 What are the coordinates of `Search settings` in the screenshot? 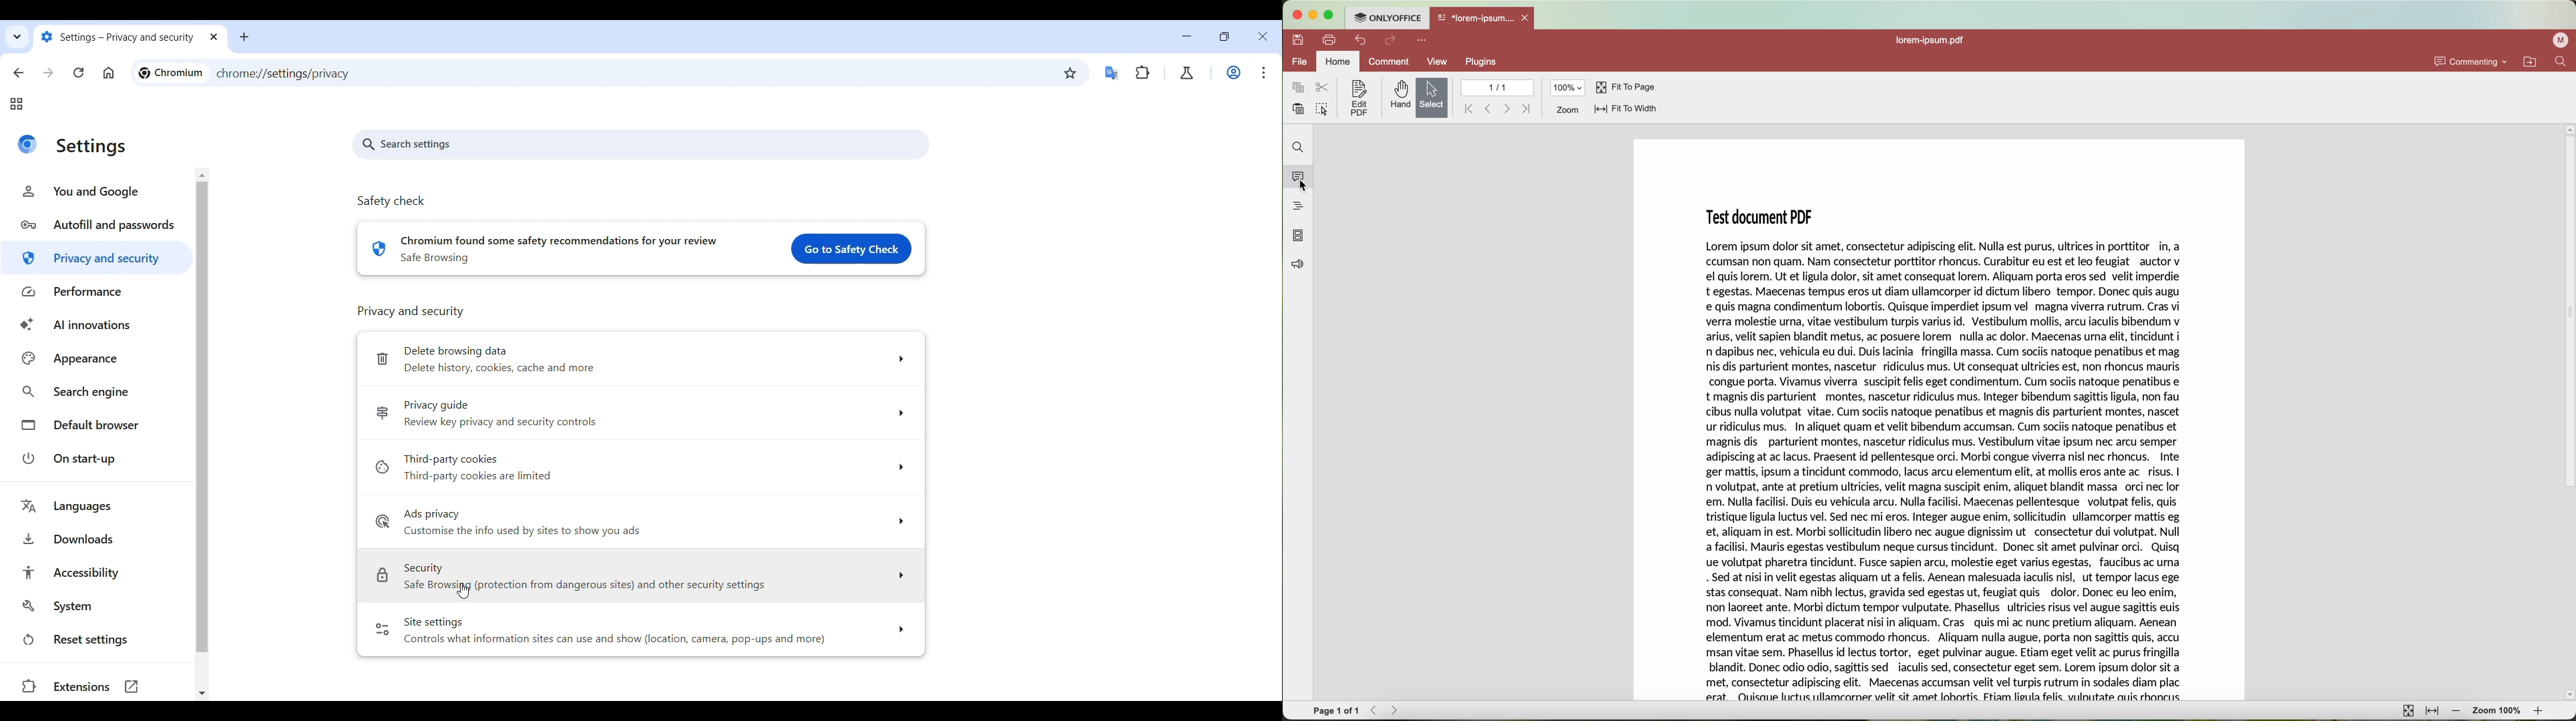 It's located at (640, 145).